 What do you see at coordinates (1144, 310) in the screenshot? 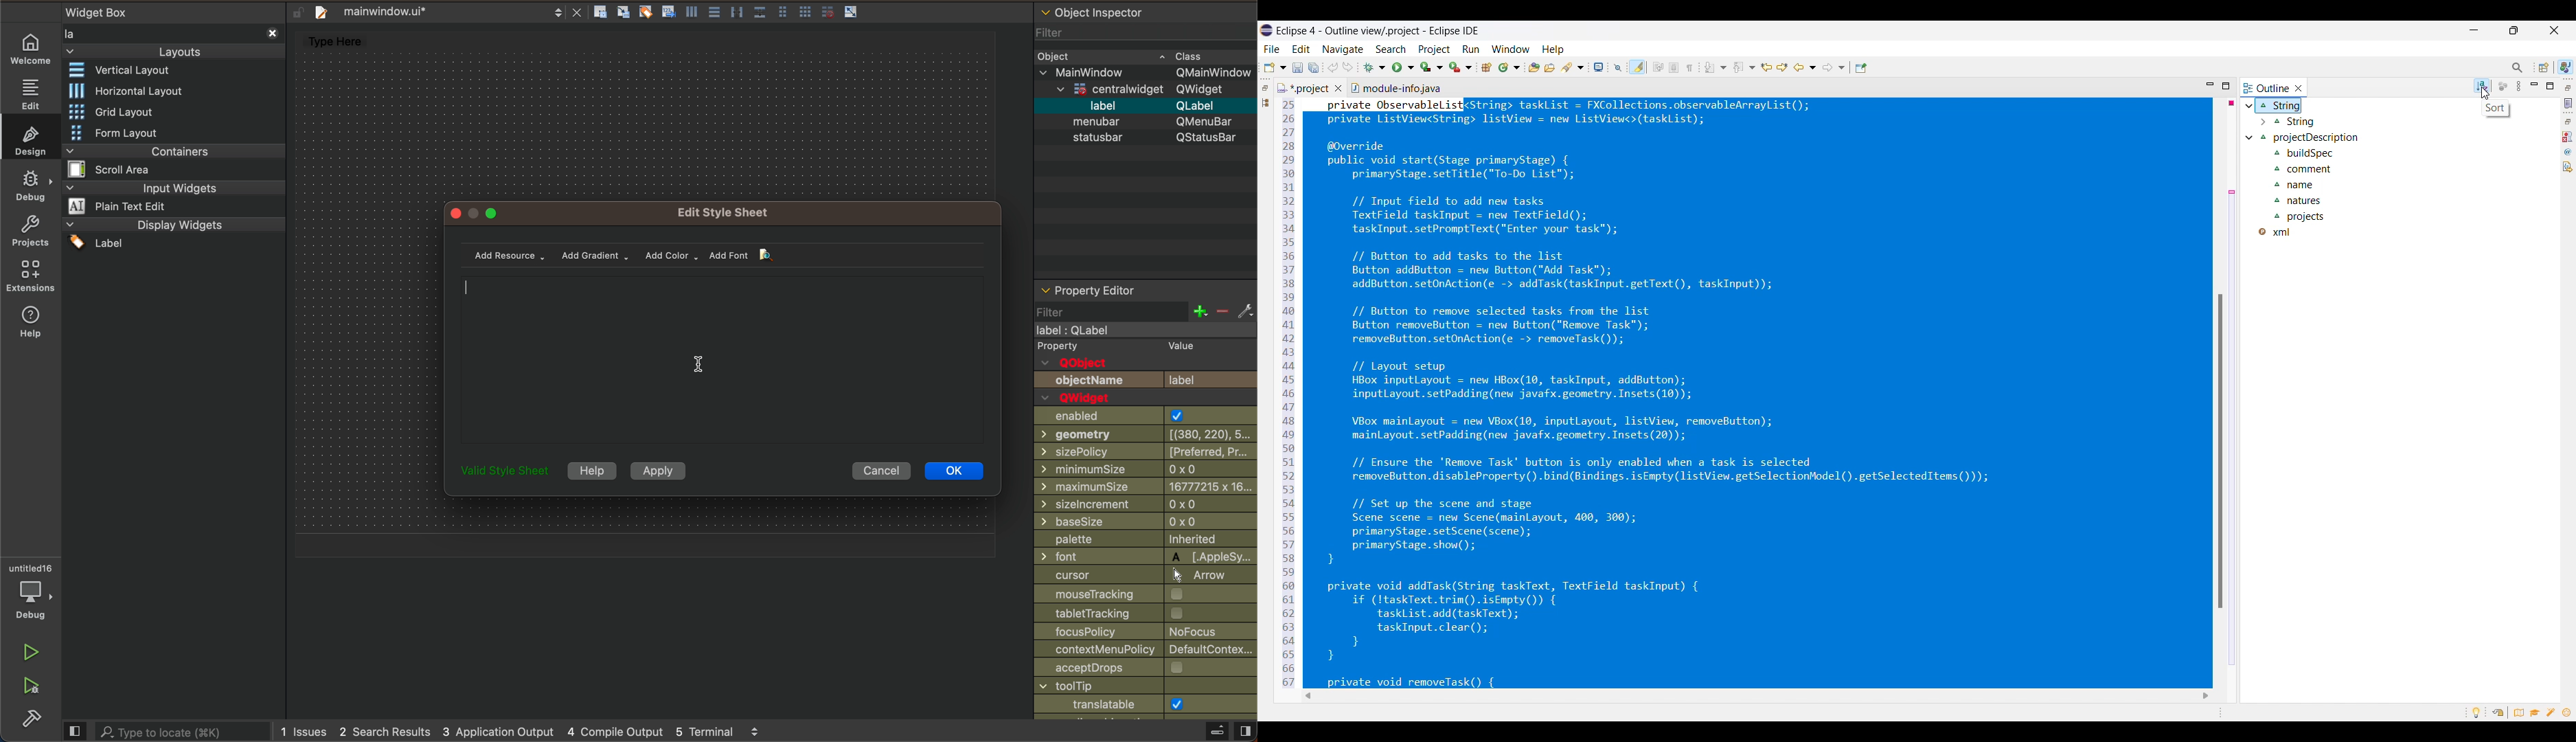
I see `filter section` at bounding box center [1144, 310].